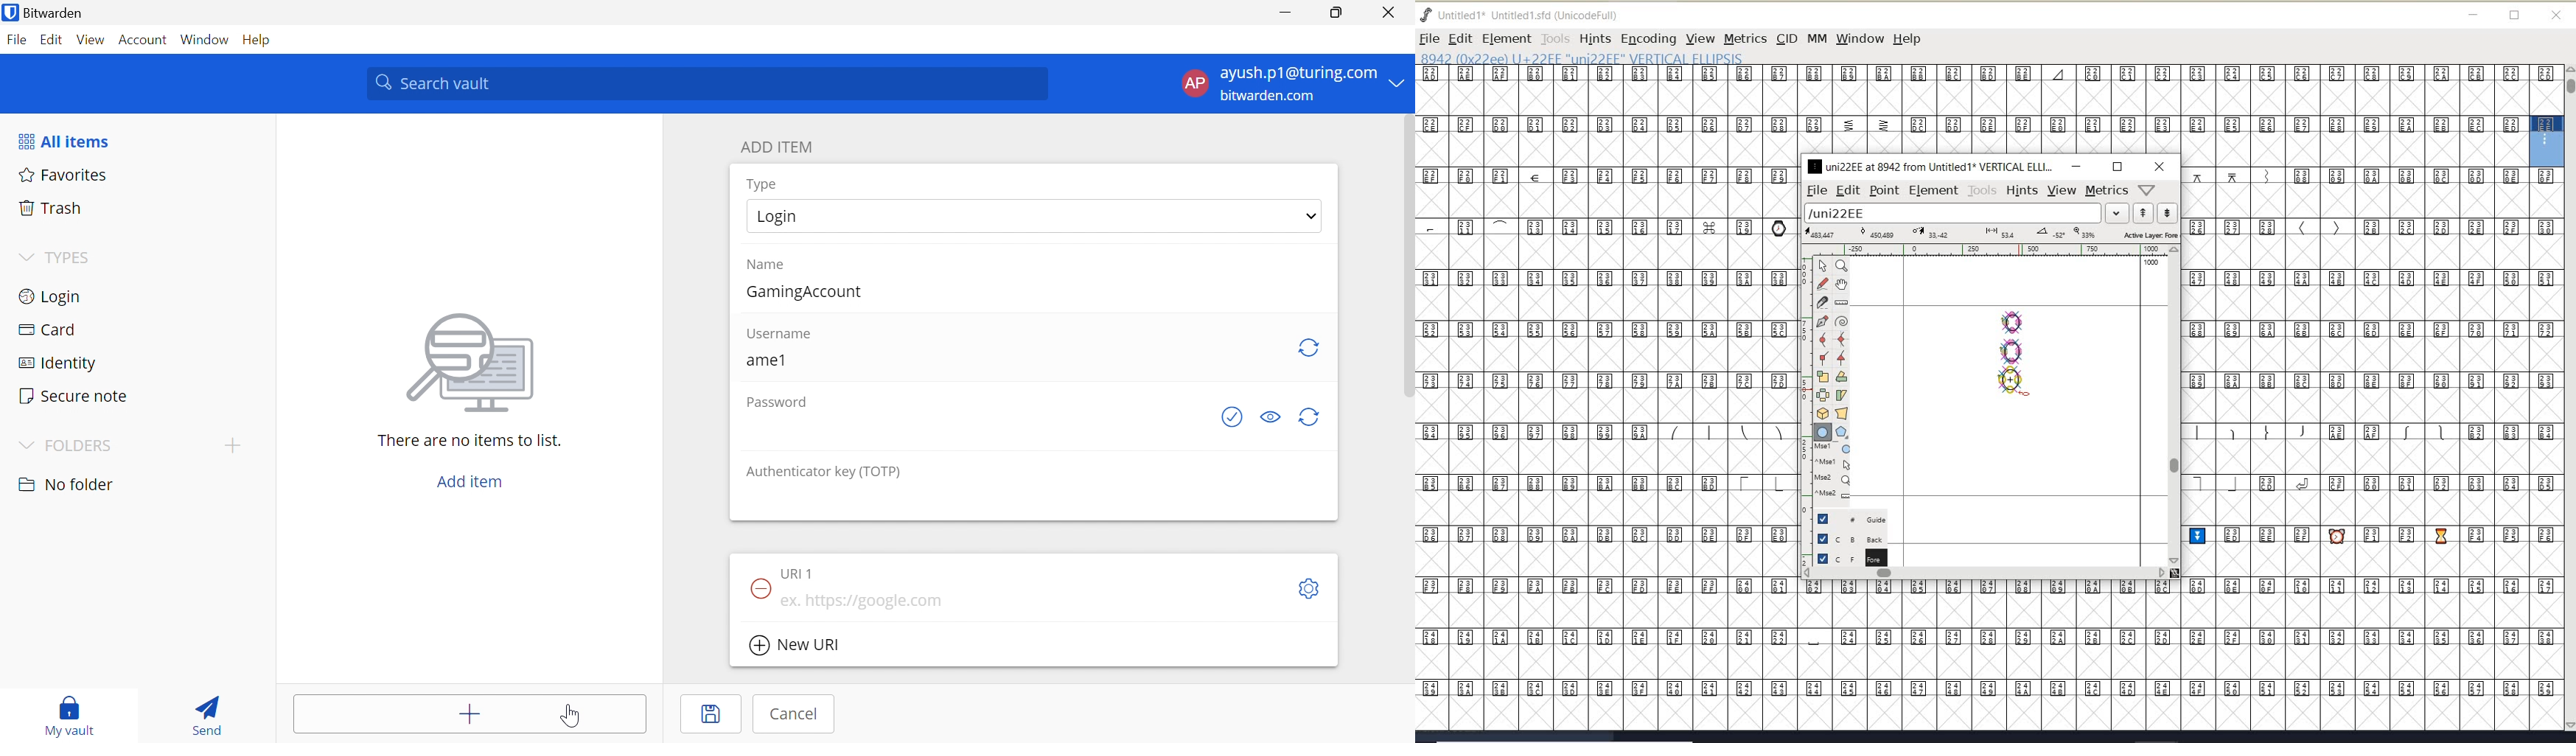 The height and width of the screenshot is (756, 2576). I want to click on New URI, so click(794, 645).